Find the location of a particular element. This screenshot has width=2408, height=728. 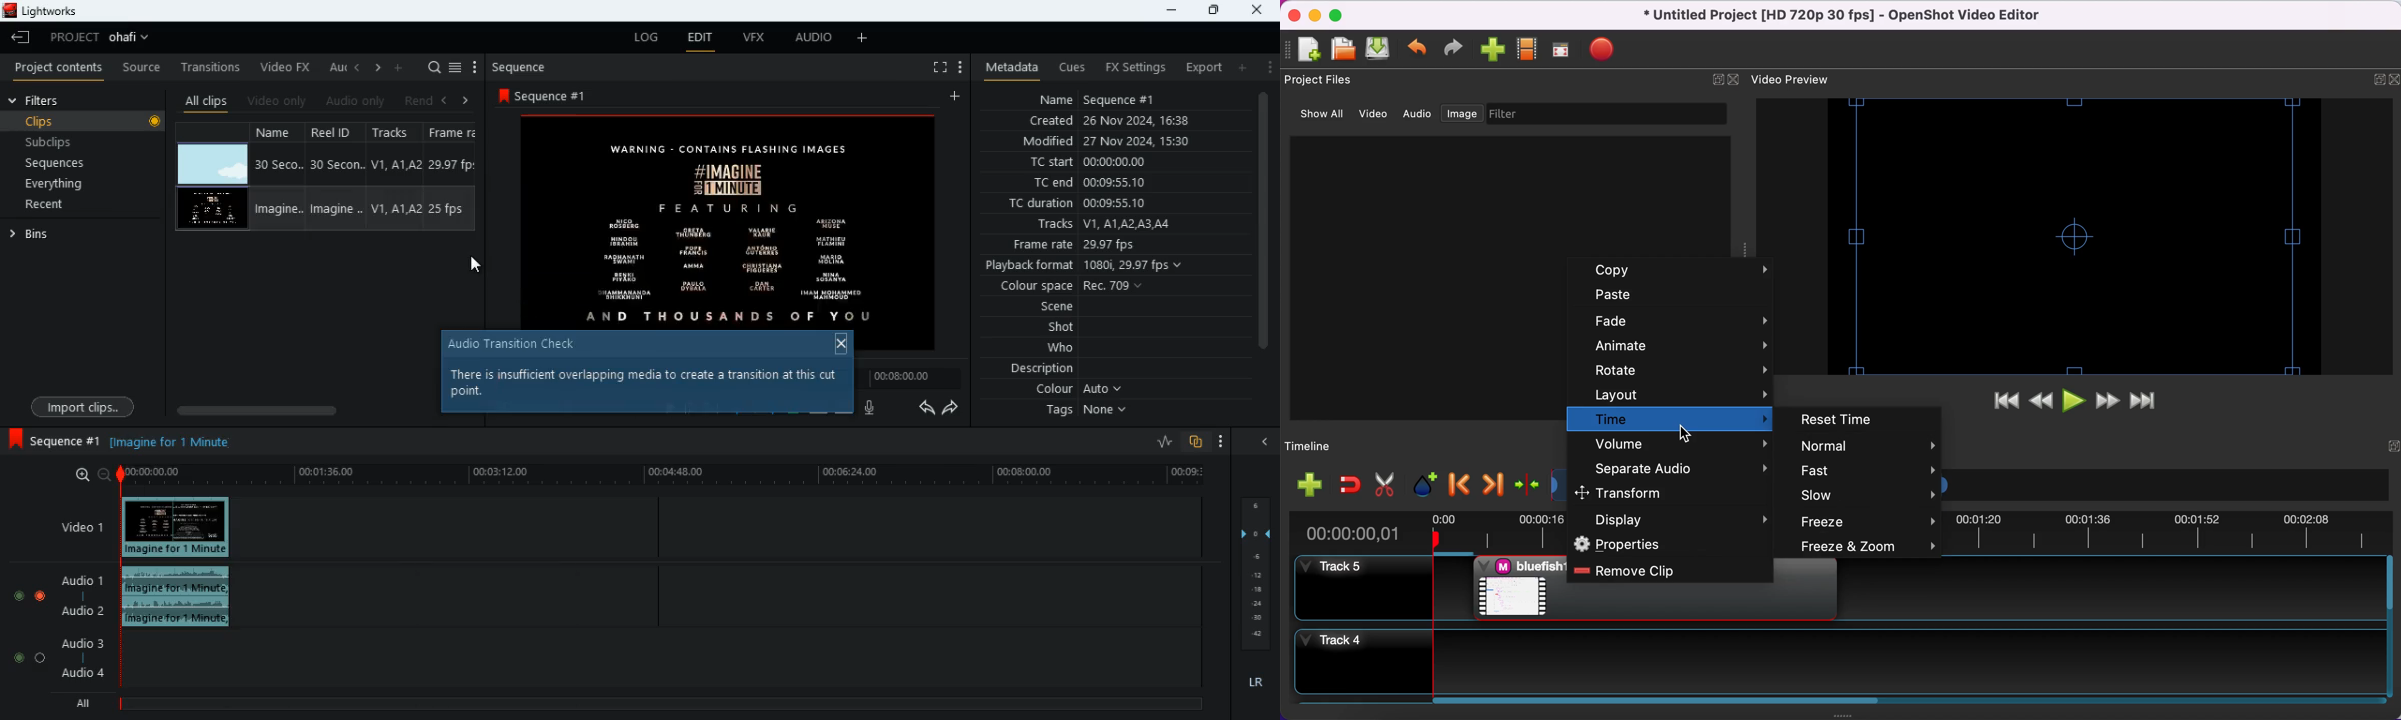

minimize is located at coordinates (1316, 14).